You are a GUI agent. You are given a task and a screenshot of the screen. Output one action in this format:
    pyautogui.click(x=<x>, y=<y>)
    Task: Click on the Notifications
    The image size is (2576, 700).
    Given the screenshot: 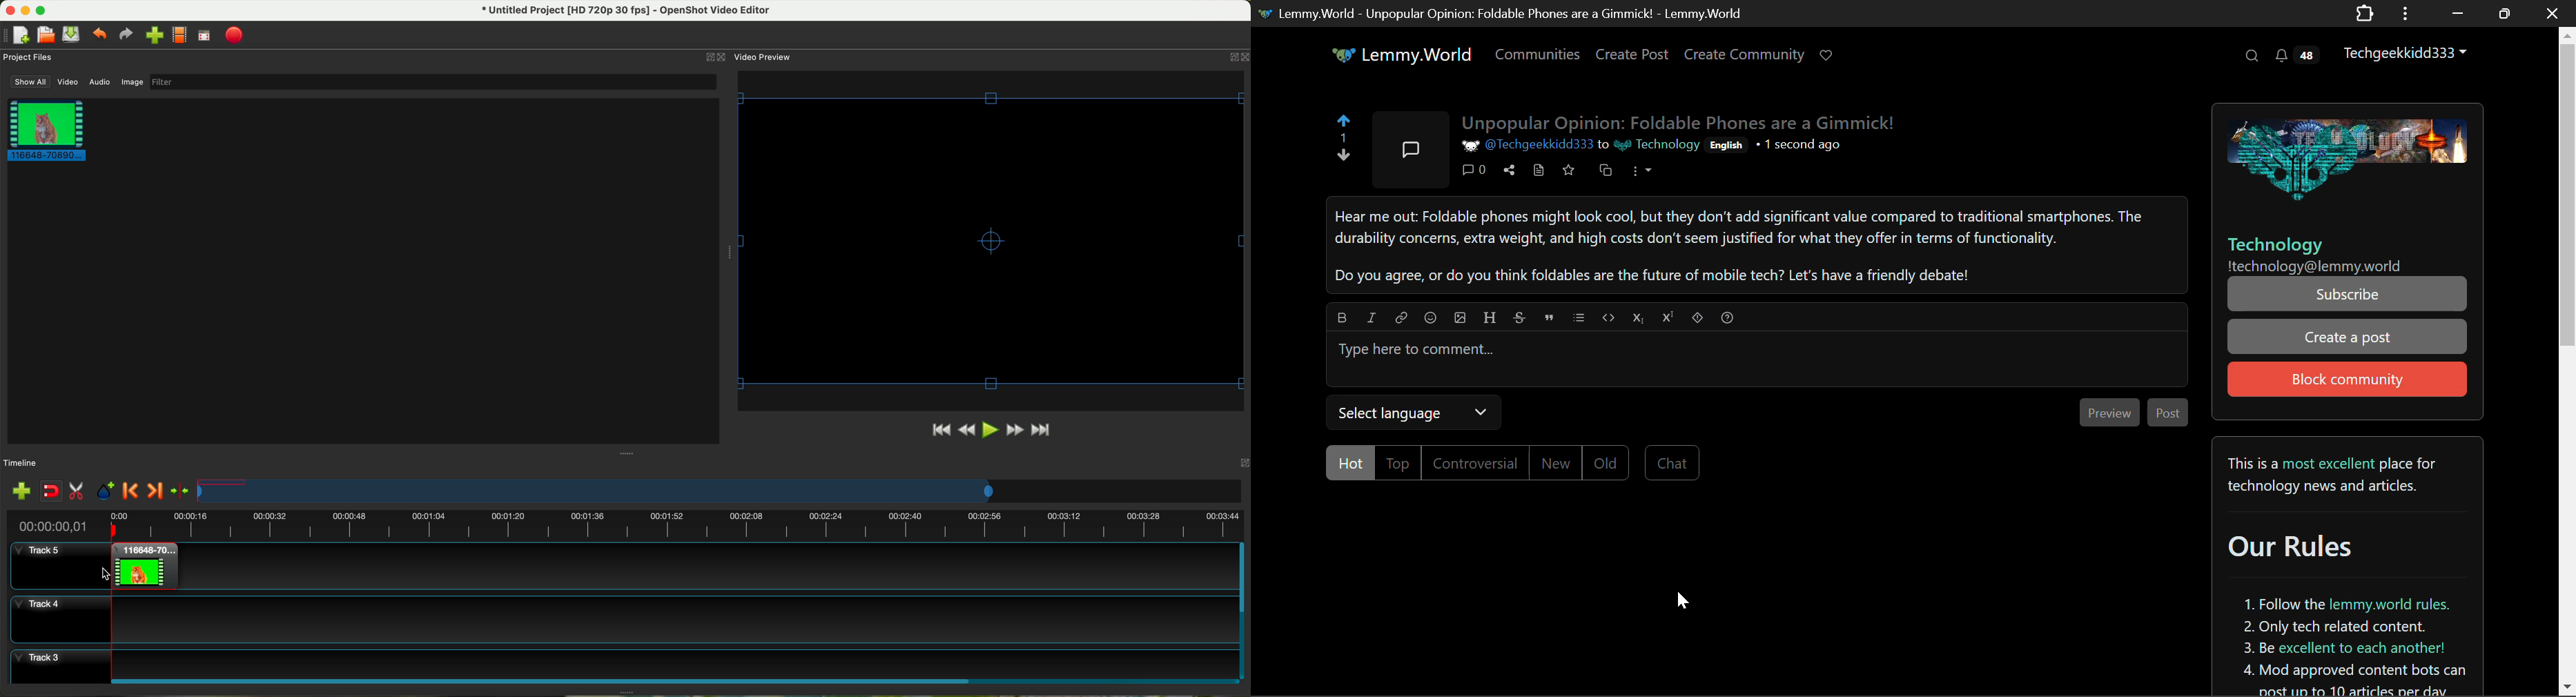 What is the action you would take?
    pyautogui.click(x=2296, y=55)
    